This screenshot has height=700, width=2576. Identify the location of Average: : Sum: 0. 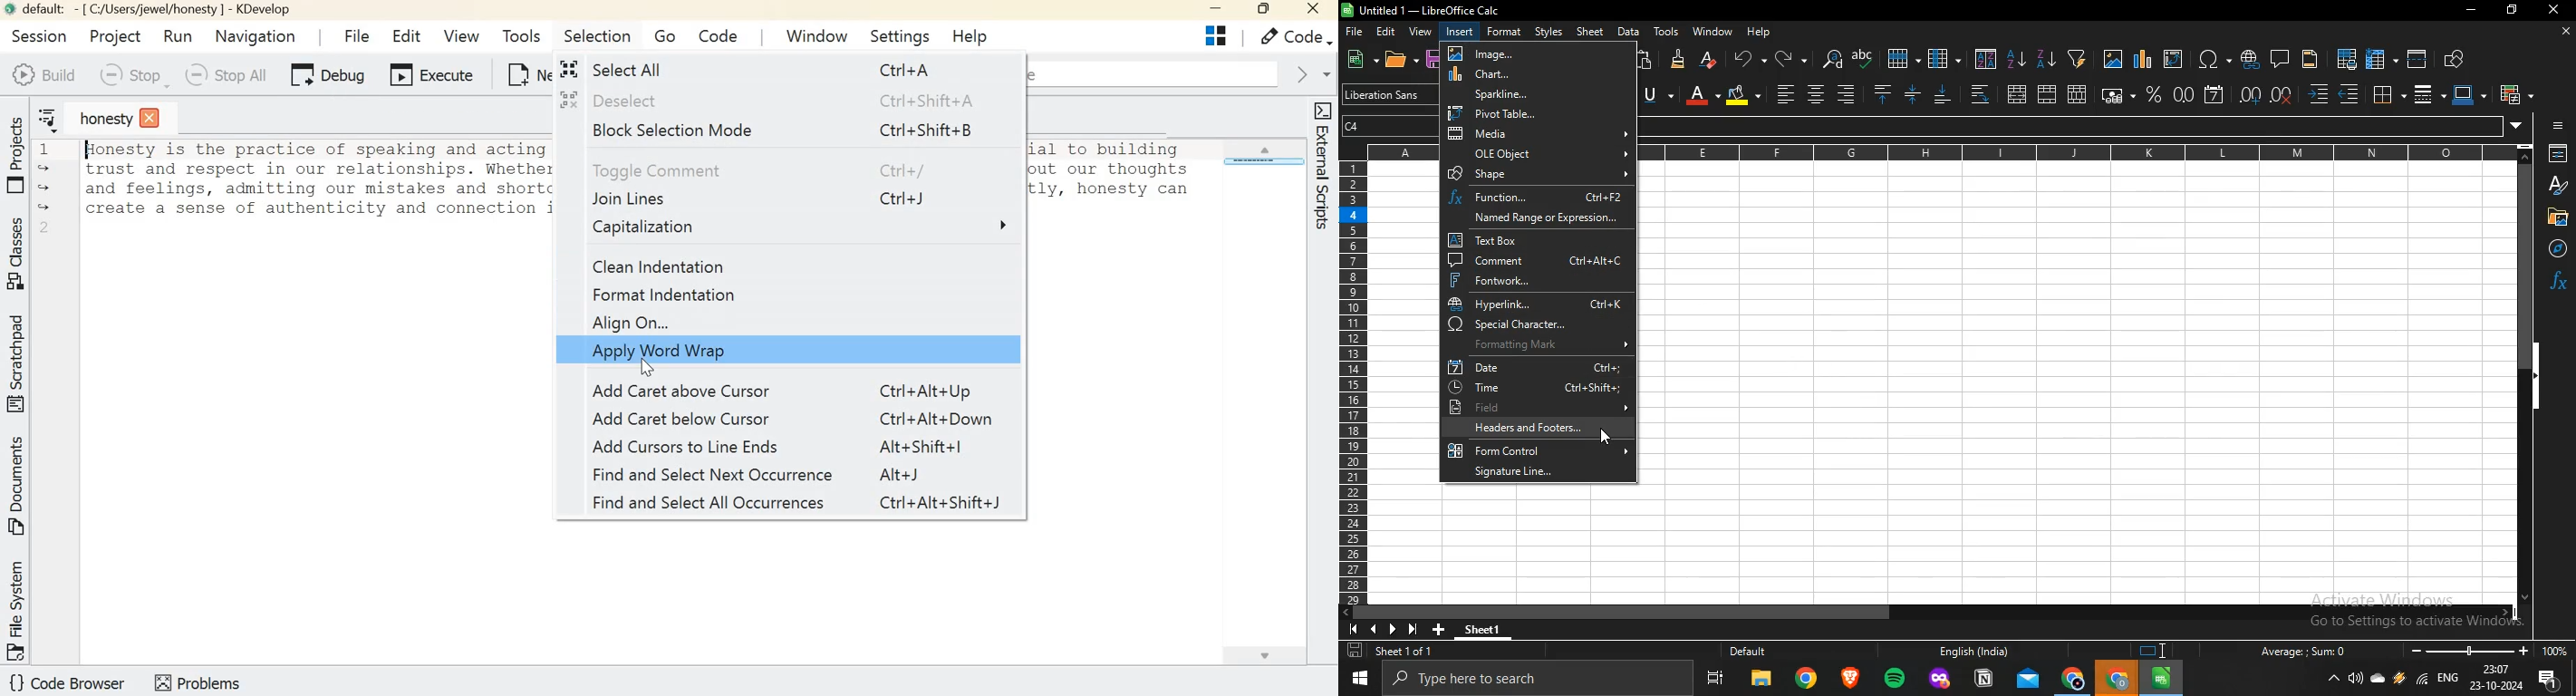
(2296, 651).